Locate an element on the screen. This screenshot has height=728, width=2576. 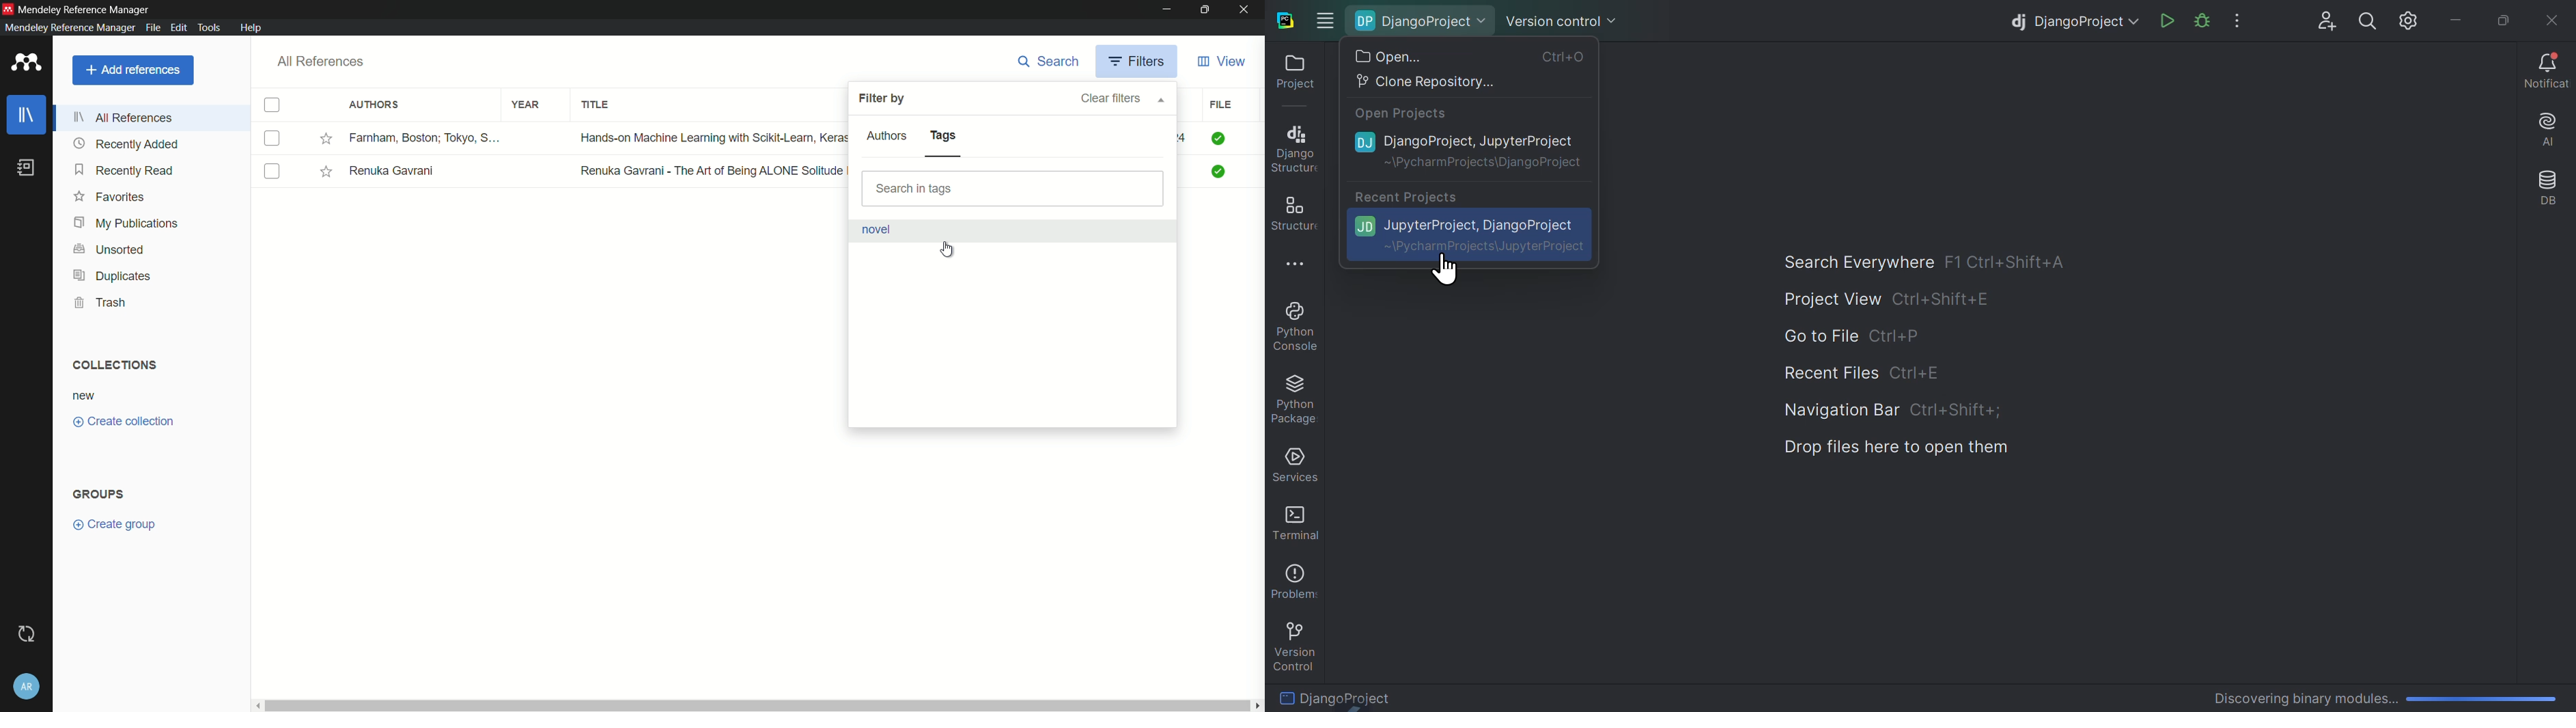
shortcut is located at coordinates (1942, 299).